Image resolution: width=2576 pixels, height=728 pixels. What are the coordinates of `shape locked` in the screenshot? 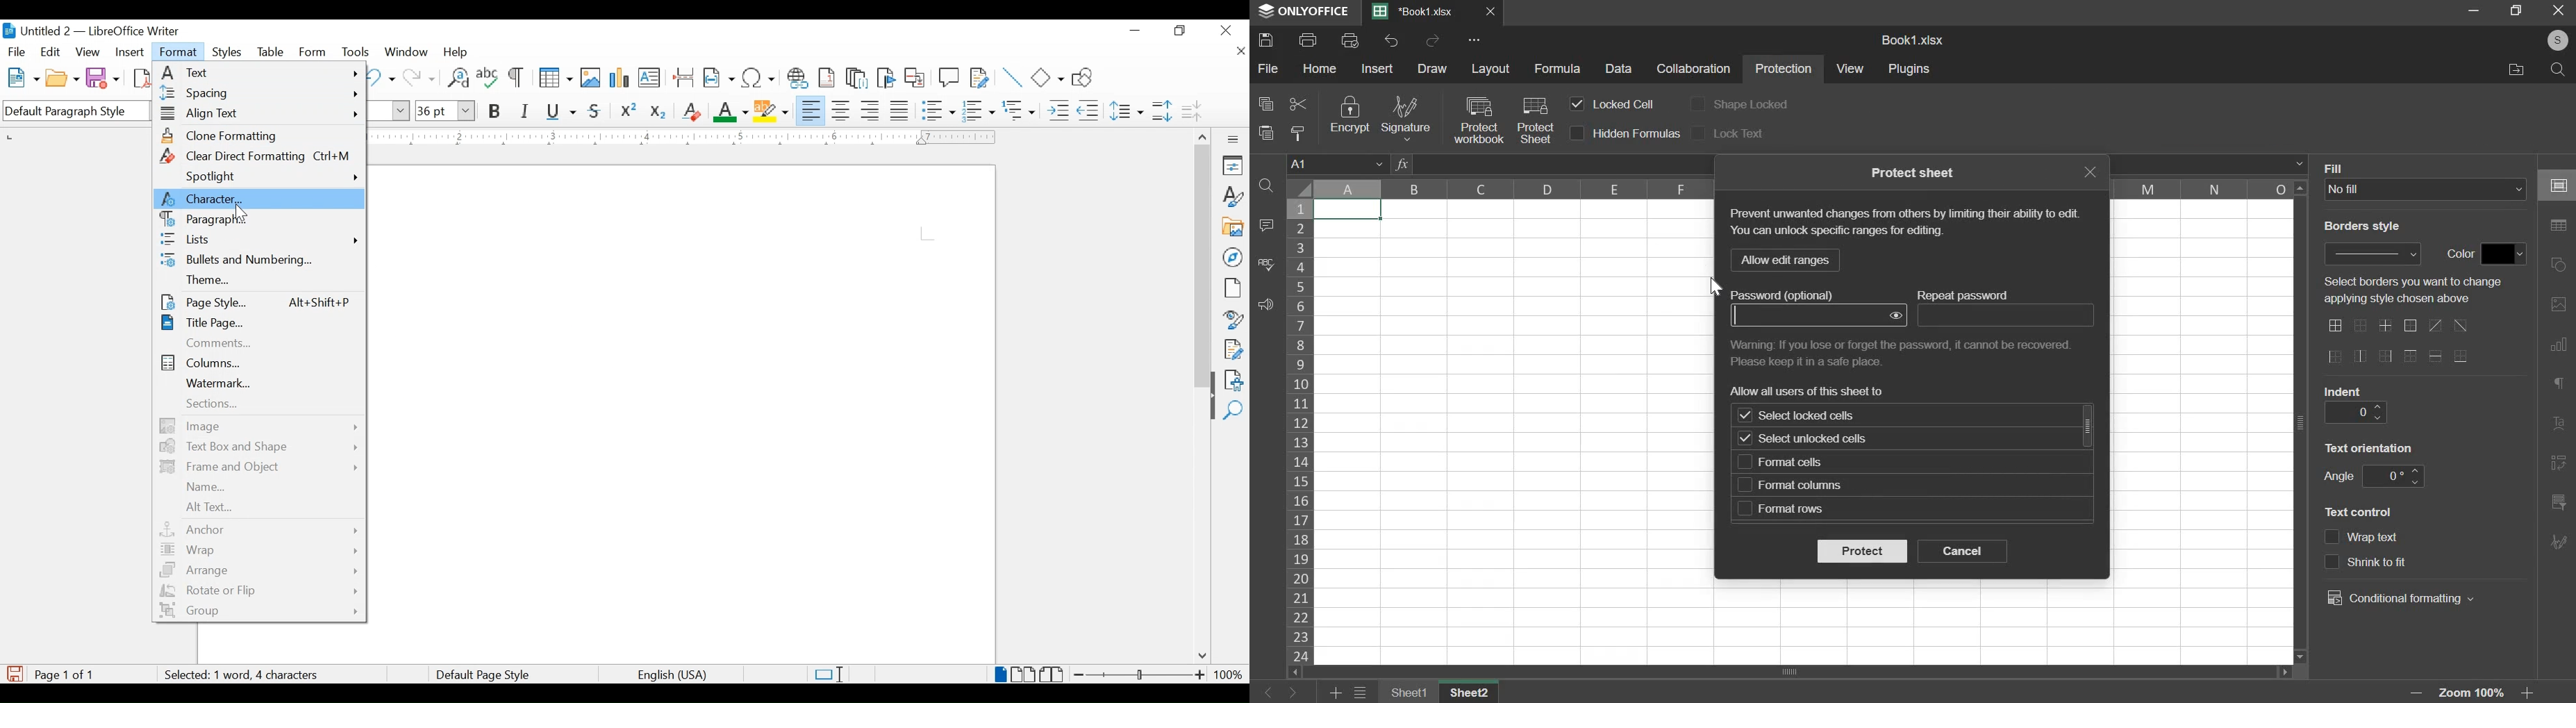 It's located at (1751, 106).